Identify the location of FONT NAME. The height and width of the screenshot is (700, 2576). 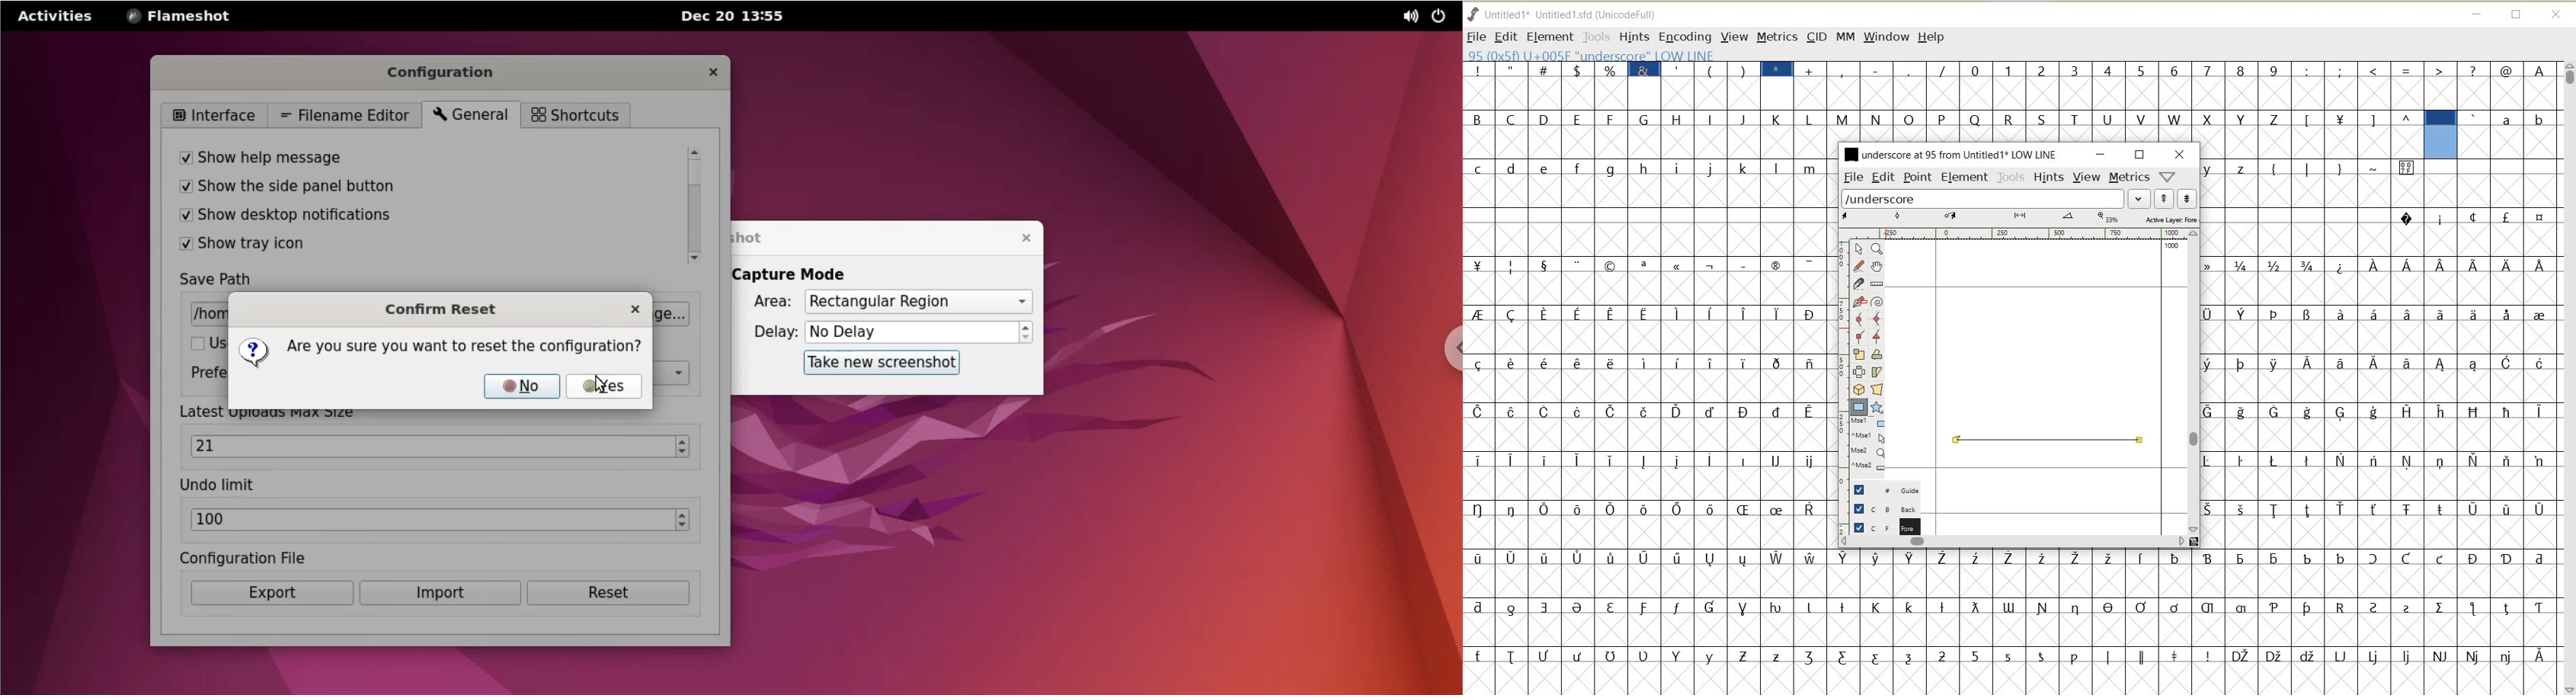
(1949, 154).